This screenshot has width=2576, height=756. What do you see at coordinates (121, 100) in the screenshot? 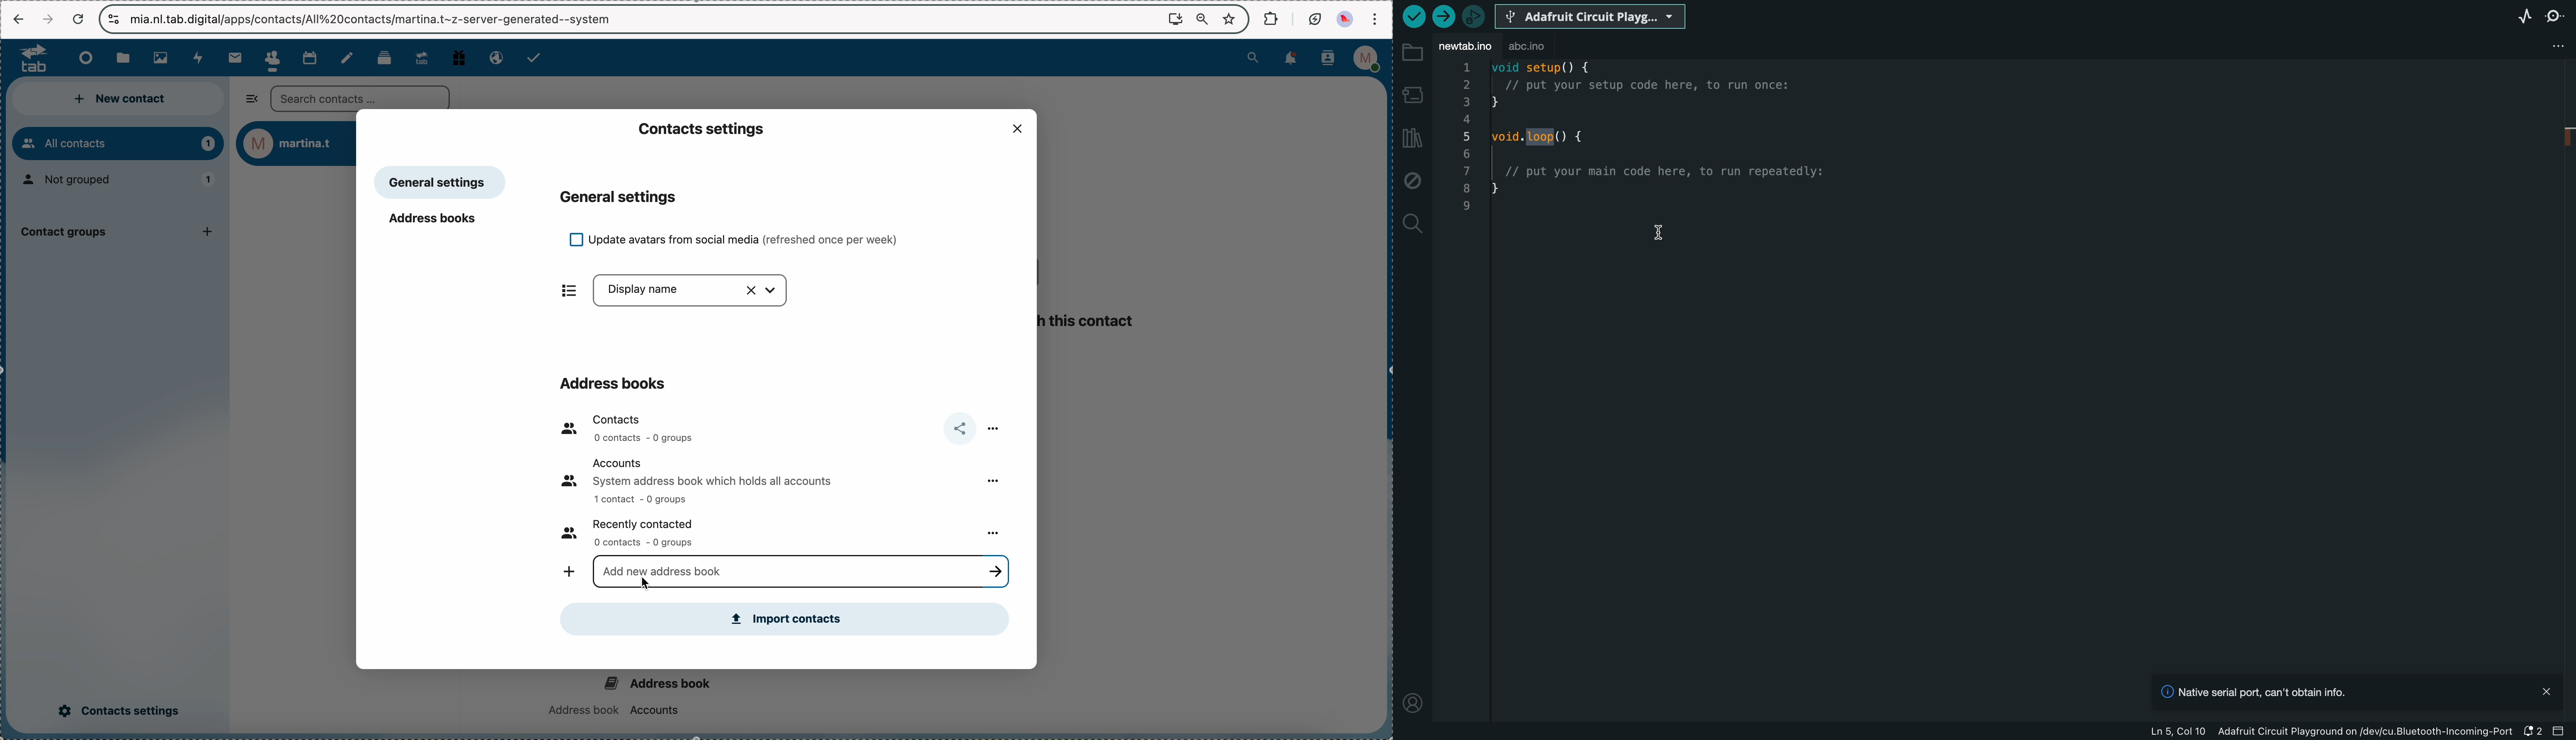
I see `new contact` at bounding box center [121, 100].